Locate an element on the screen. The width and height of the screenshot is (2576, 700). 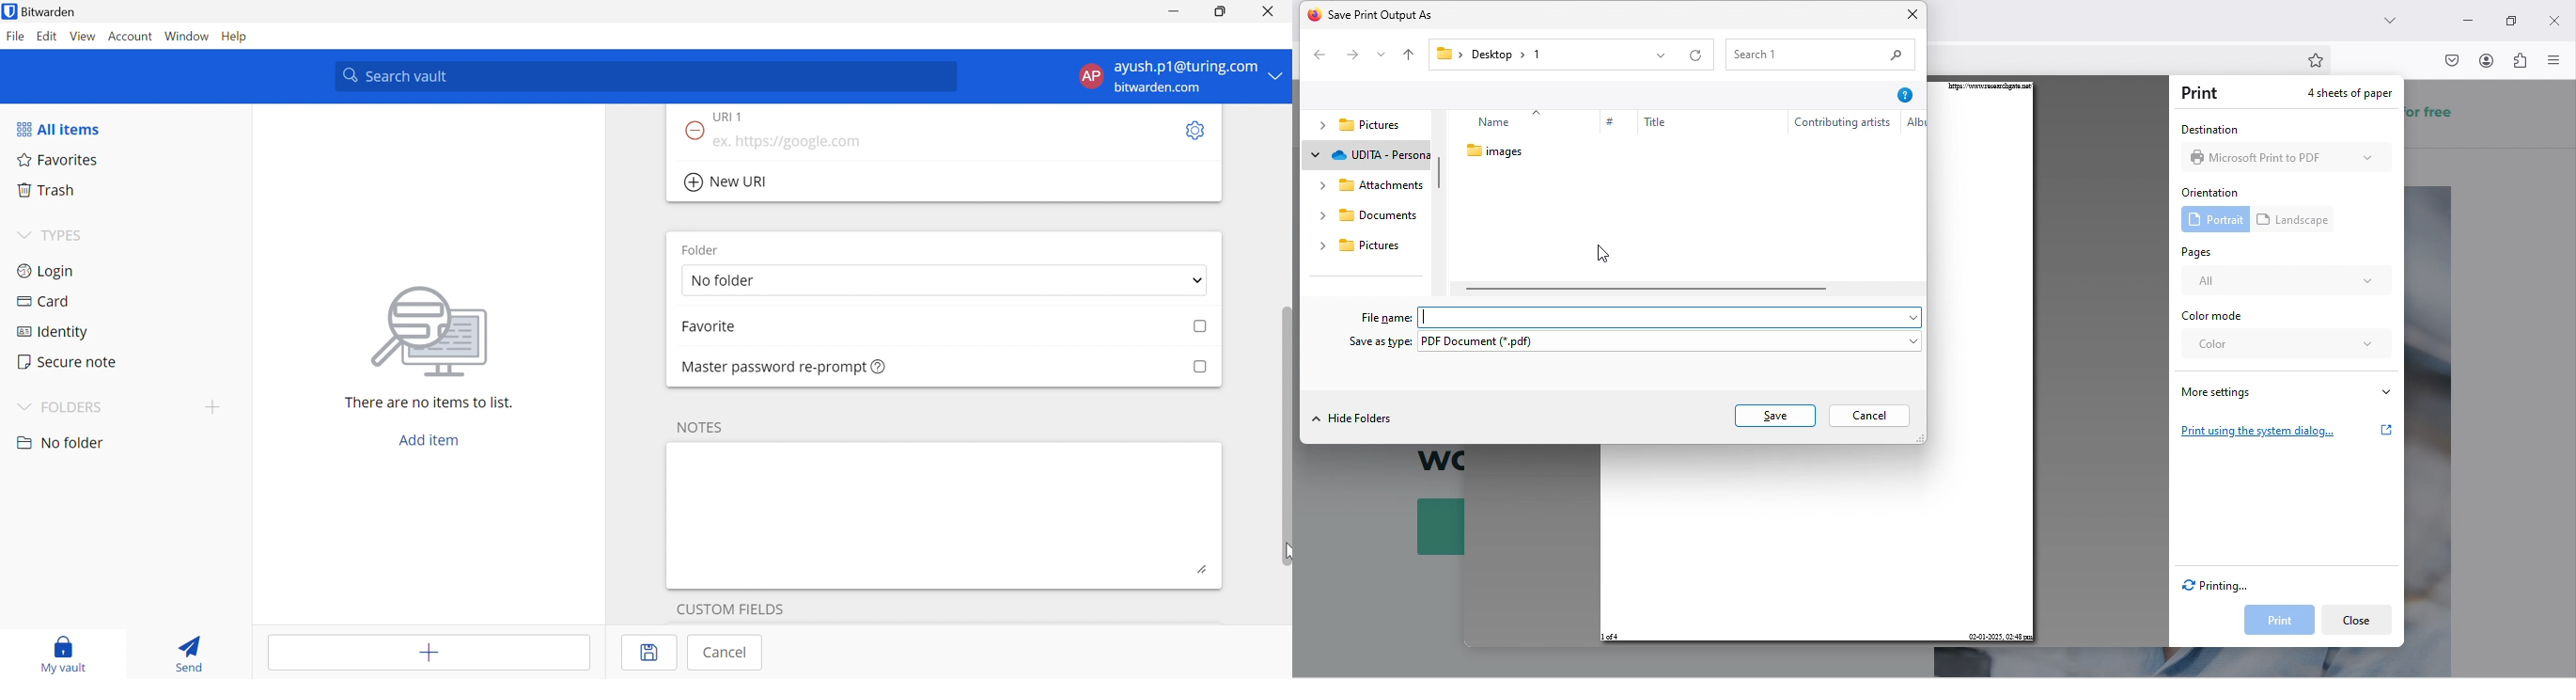
Cursor is located at coordinates (1284, 554).